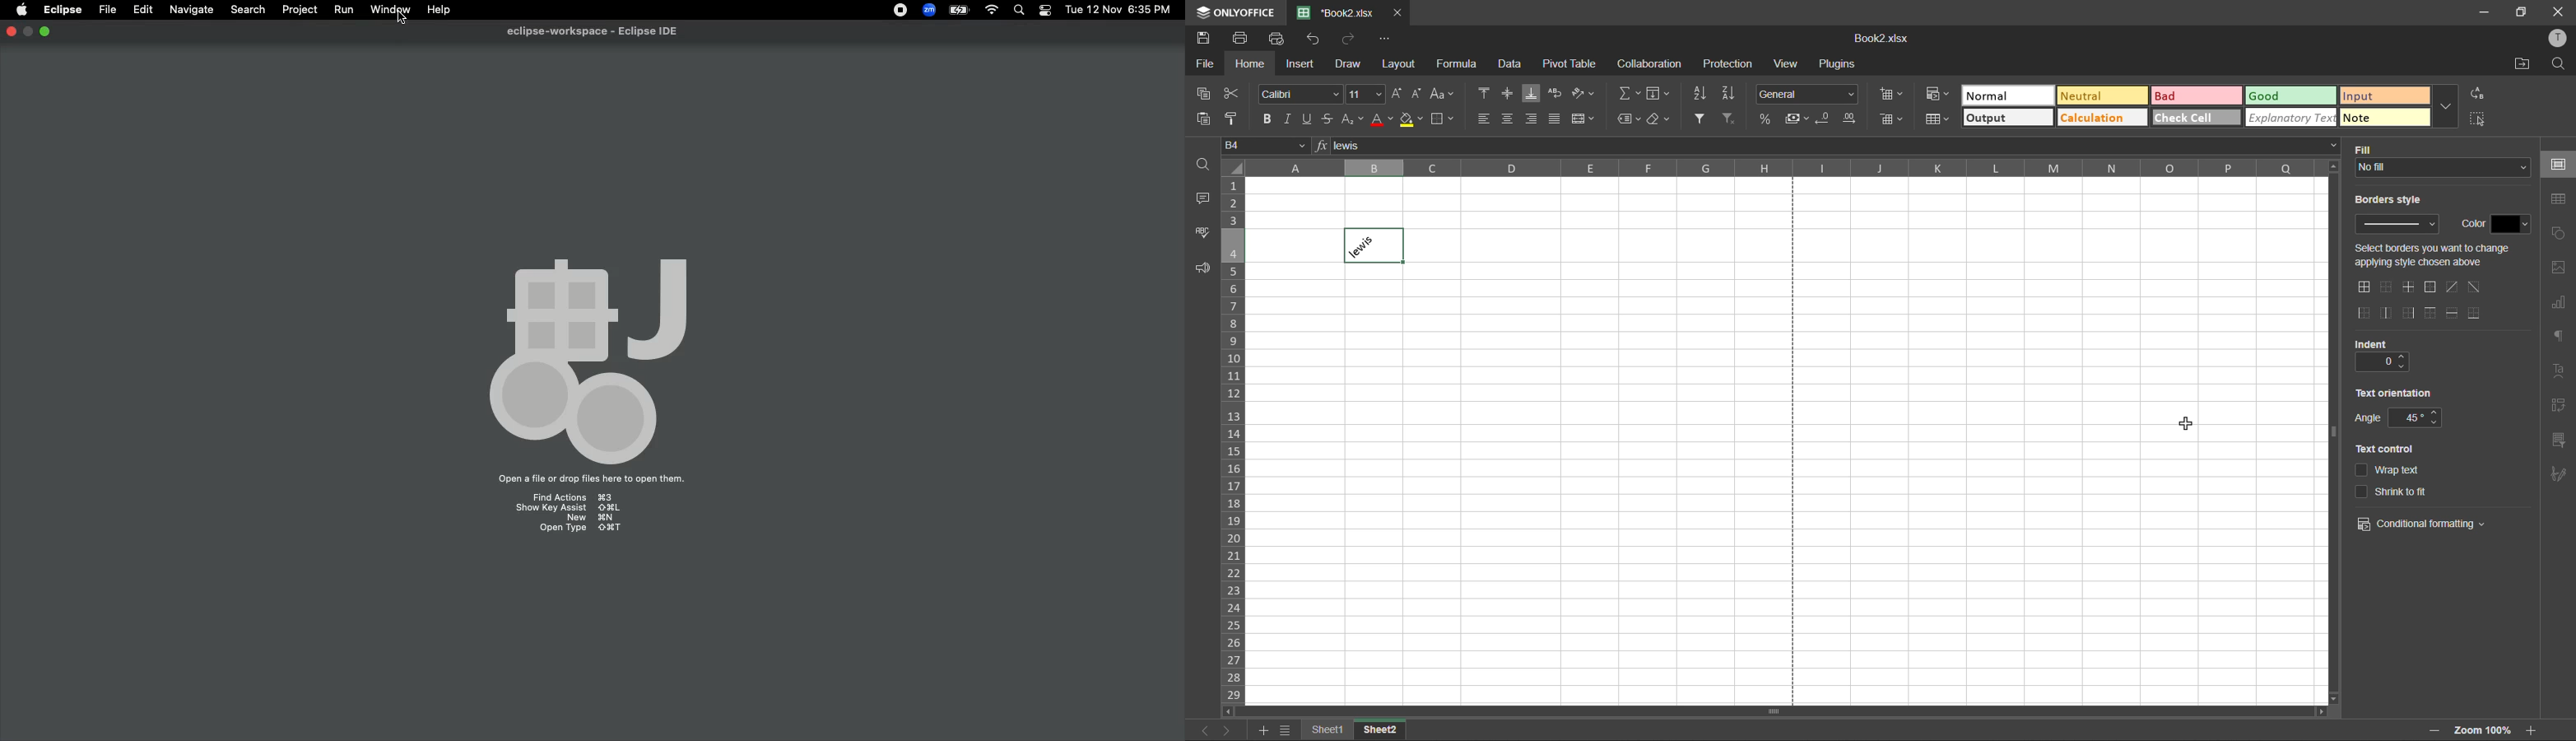 This screenshot has width=2576, height=756. Describe the element at coordinates (1234, 95) in the screenshot. I see `cut` at that location.